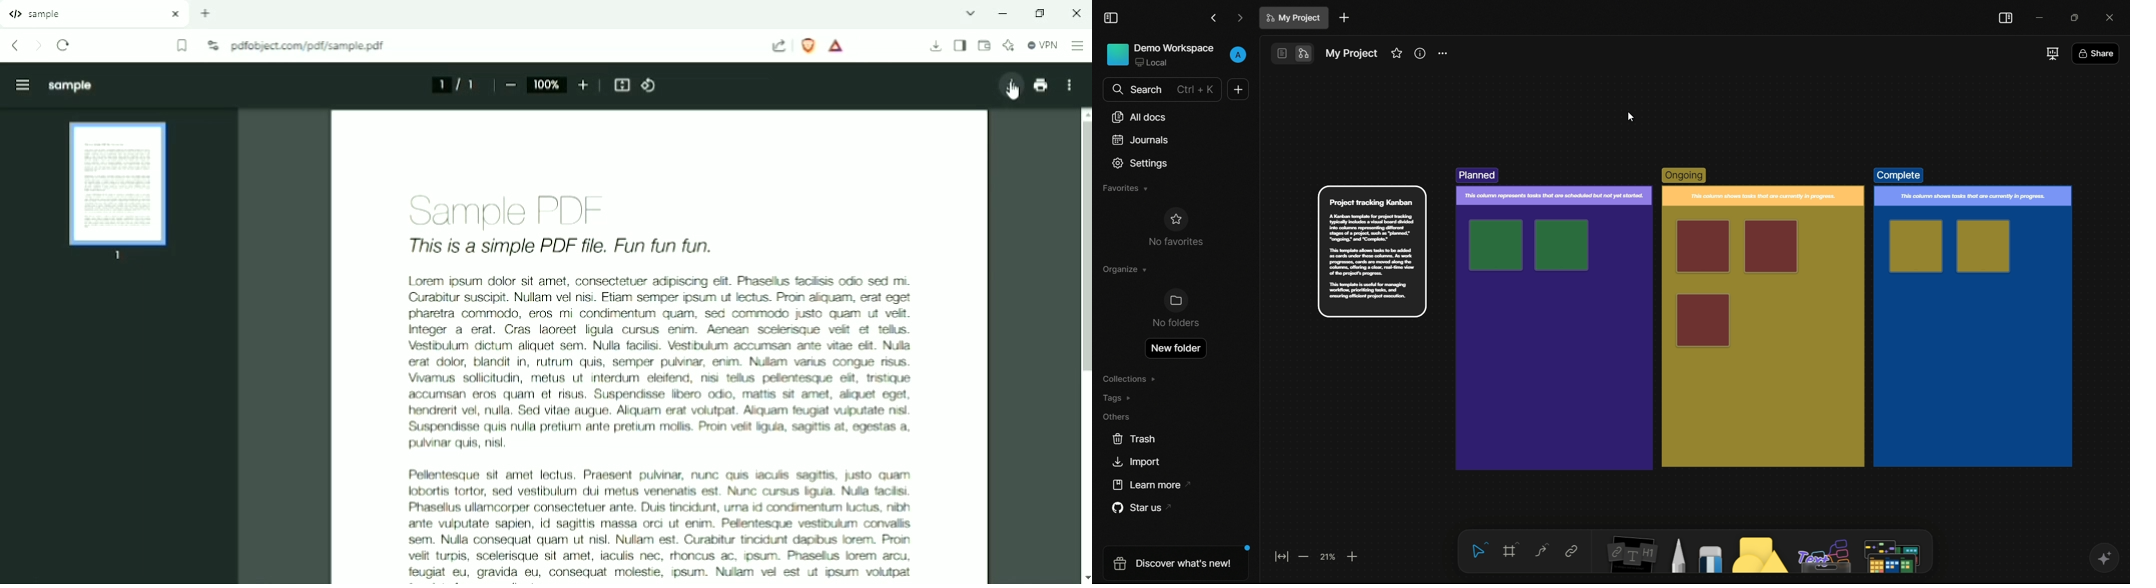  I want to click on all documents, so click(1140, 117).